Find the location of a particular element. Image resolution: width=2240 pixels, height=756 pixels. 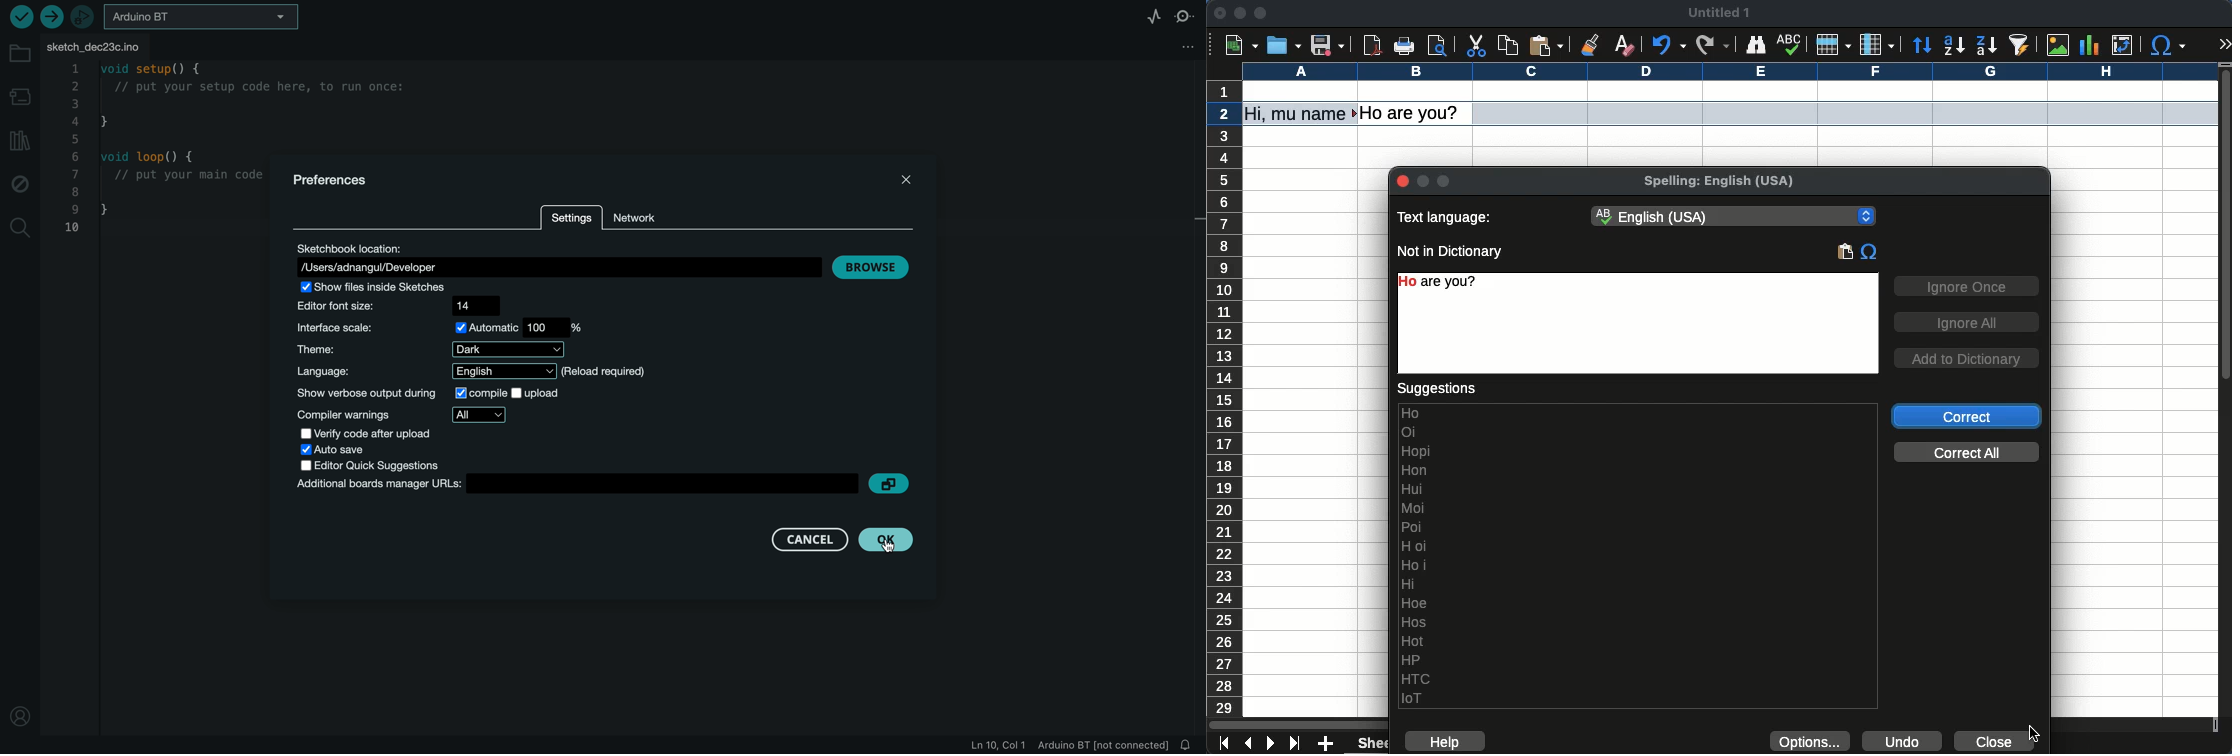

finder is located at coordinates (1756, 46).